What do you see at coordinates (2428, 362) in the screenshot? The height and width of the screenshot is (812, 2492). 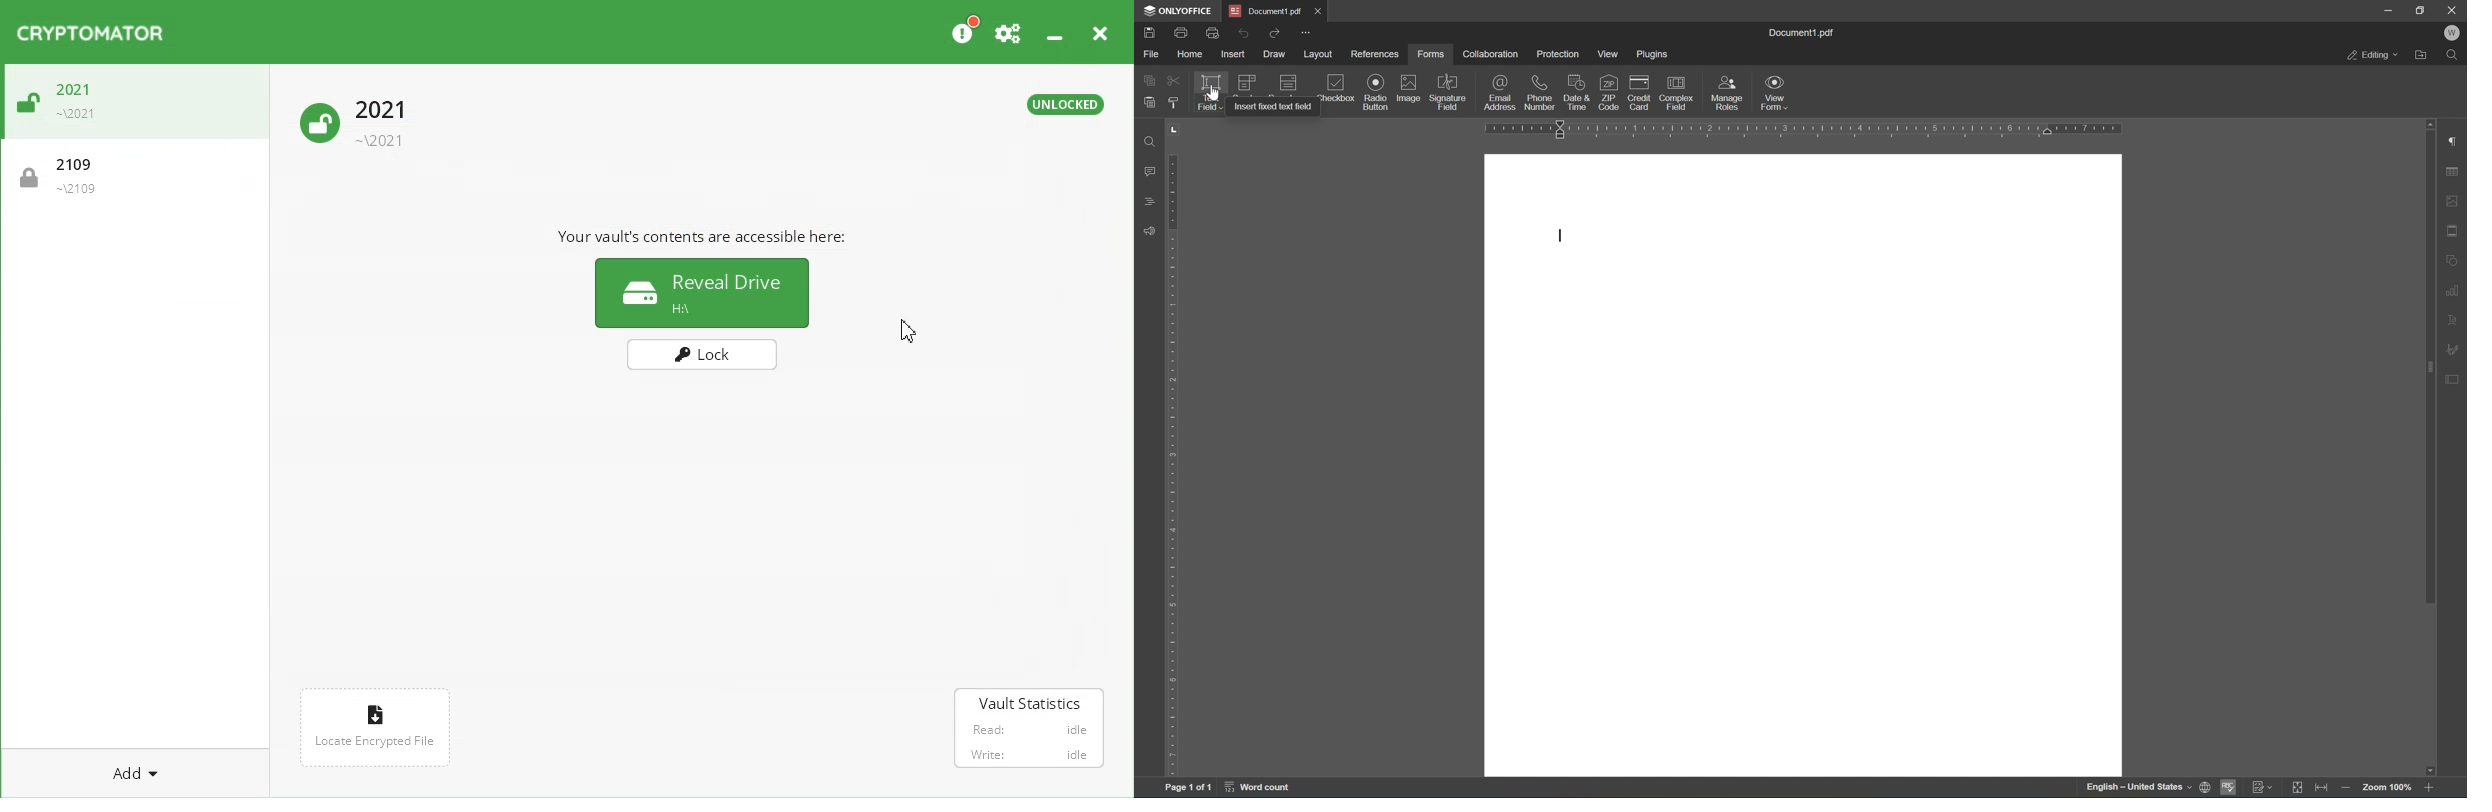 I see `Scroll bar` at bounding box center [2428, 362].